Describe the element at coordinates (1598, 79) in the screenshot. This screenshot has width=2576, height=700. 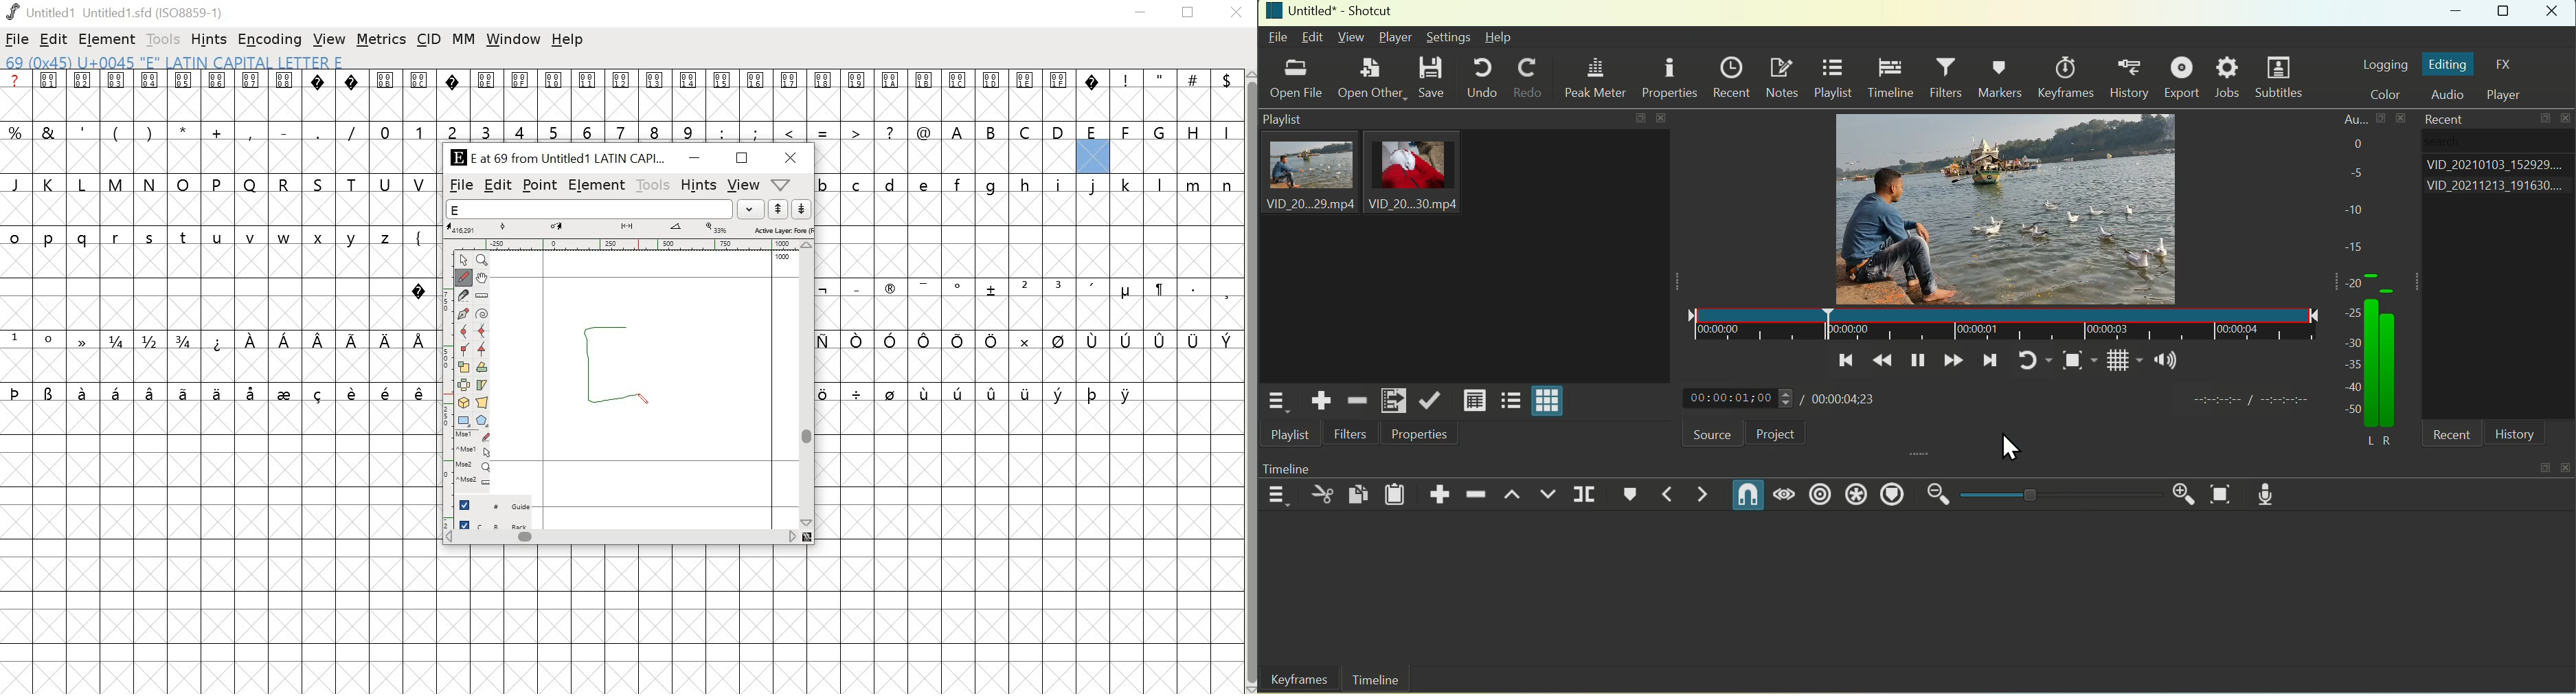
I see `Peak Meter` at that location.